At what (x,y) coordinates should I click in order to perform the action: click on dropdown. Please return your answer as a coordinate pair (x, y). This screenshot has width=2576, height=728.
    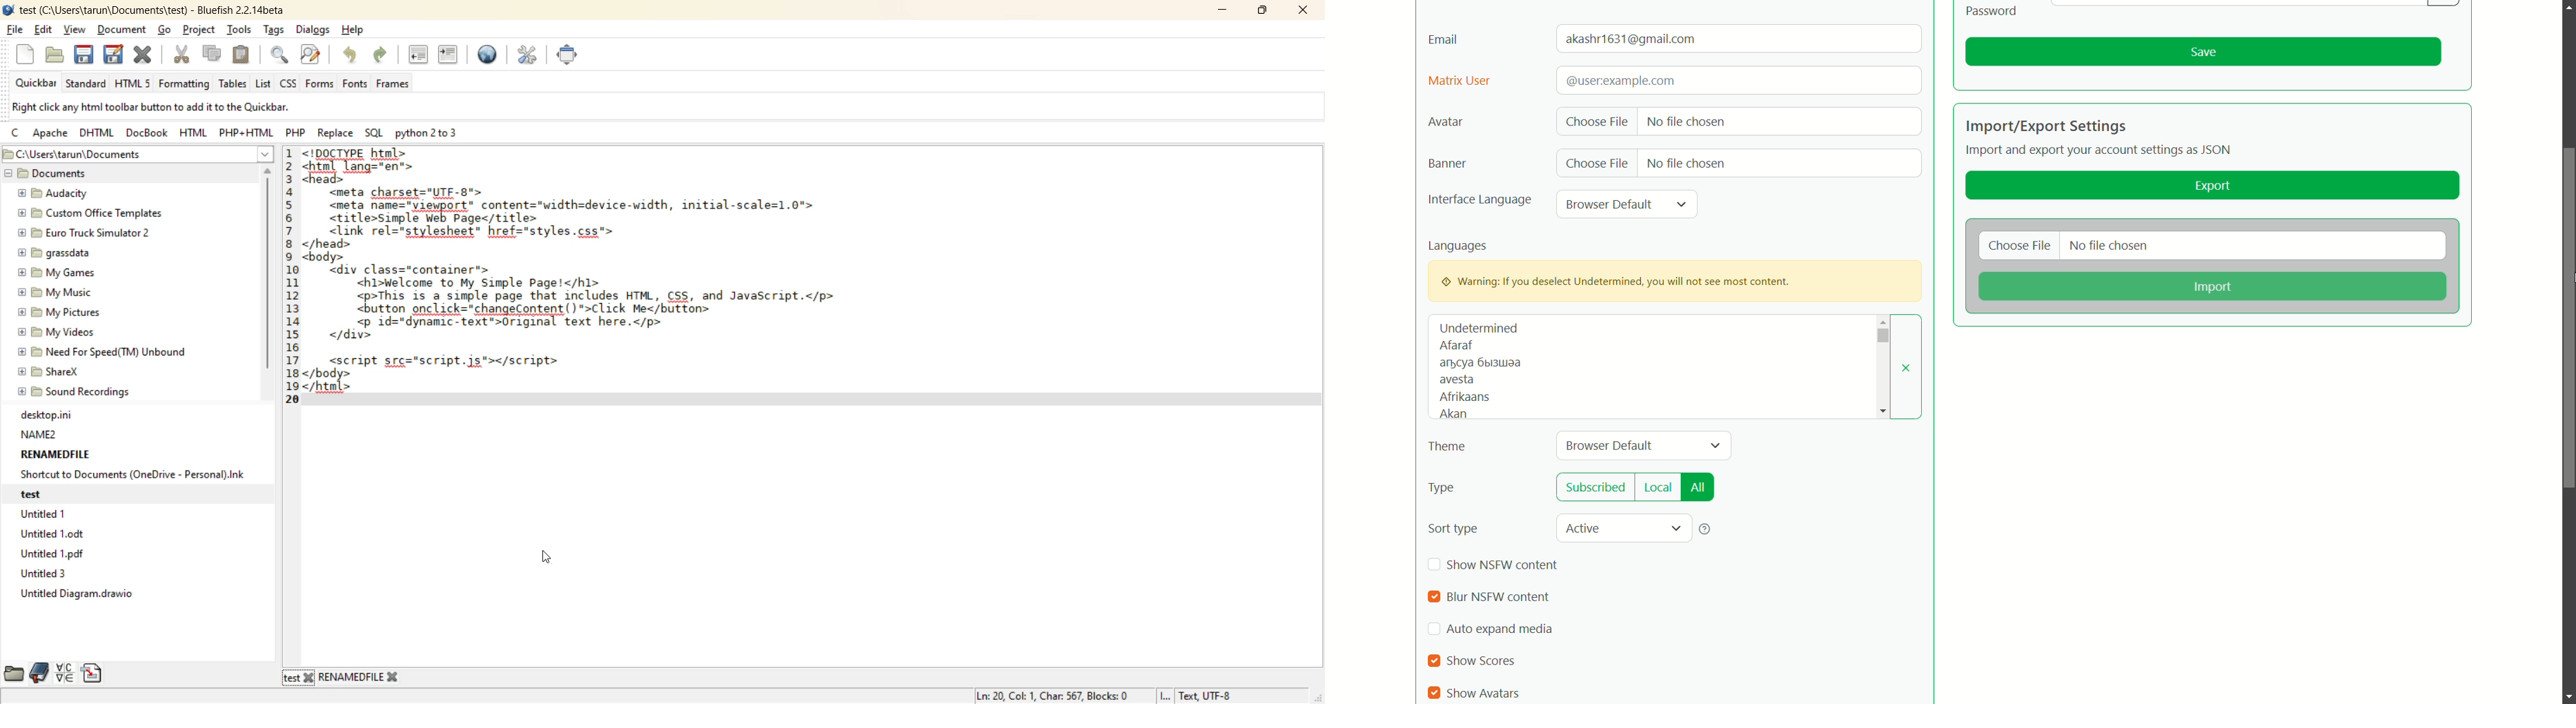
    Looking at the image, I should click on (1682, 204).